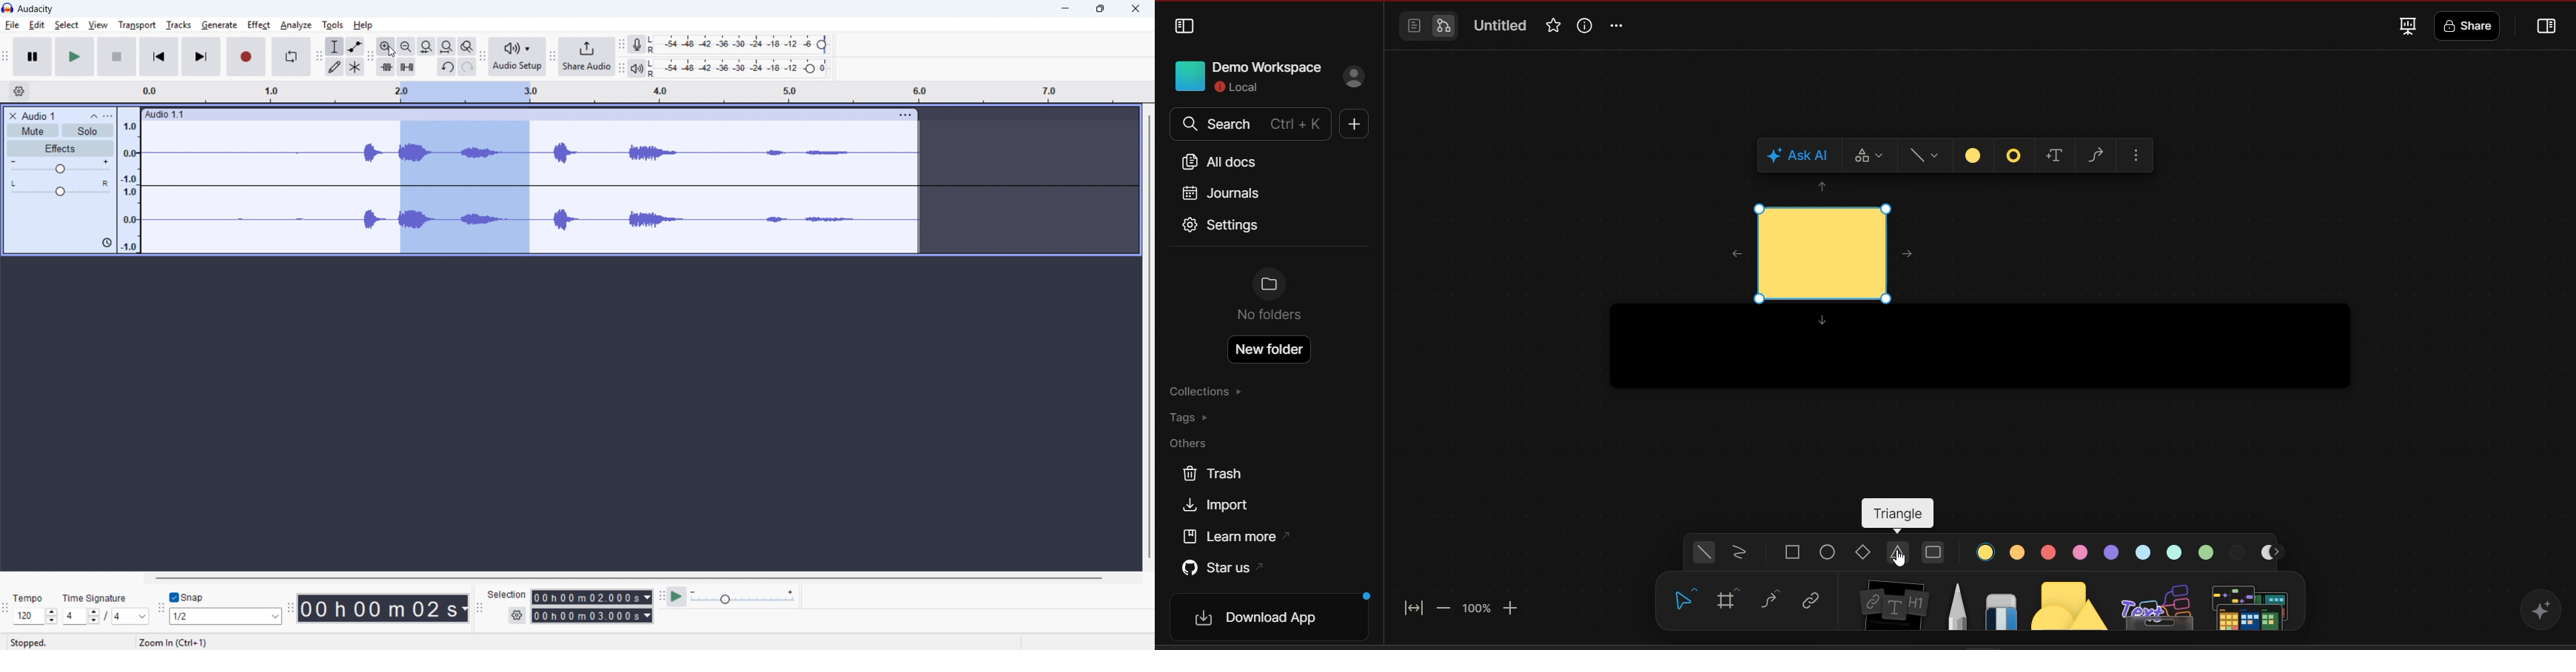  I want to click on fullscreen, so click(2406, 25).